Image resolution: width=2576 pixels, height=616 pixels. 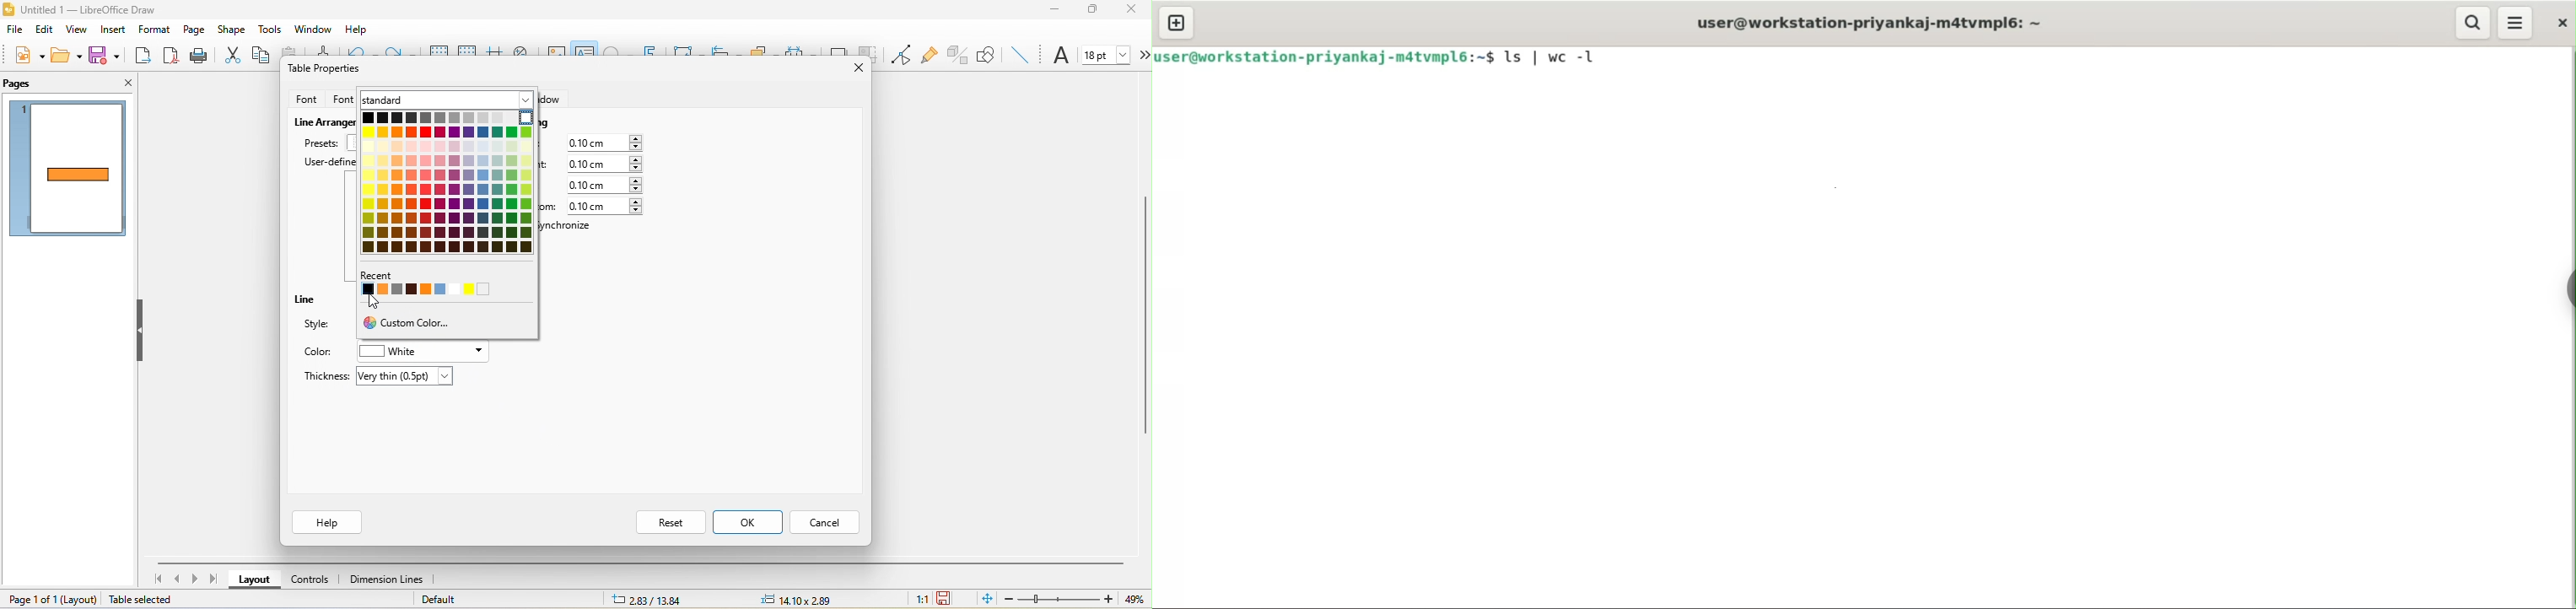 I want to click on window, so click(x=310, y=28).